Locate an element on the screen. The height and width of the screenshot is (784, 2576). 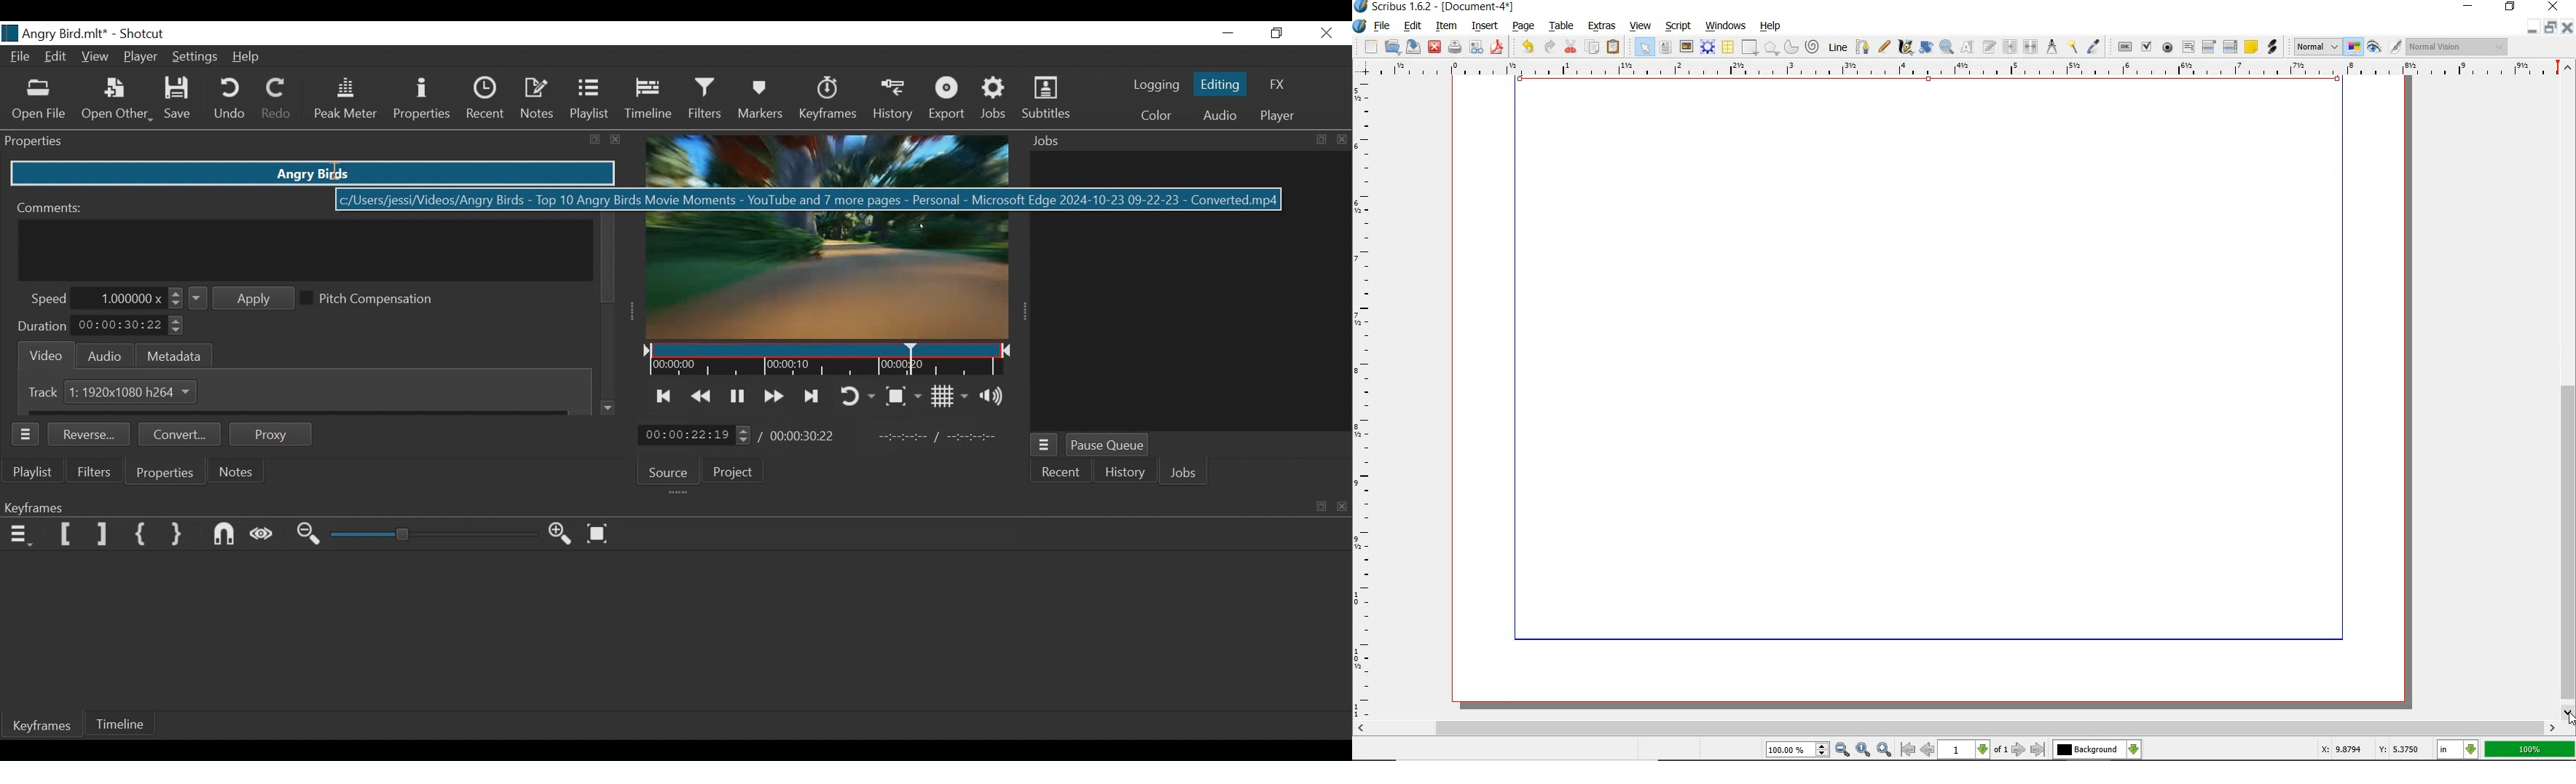
Zoom keyframe to fit is located at coordinates (601, 534).